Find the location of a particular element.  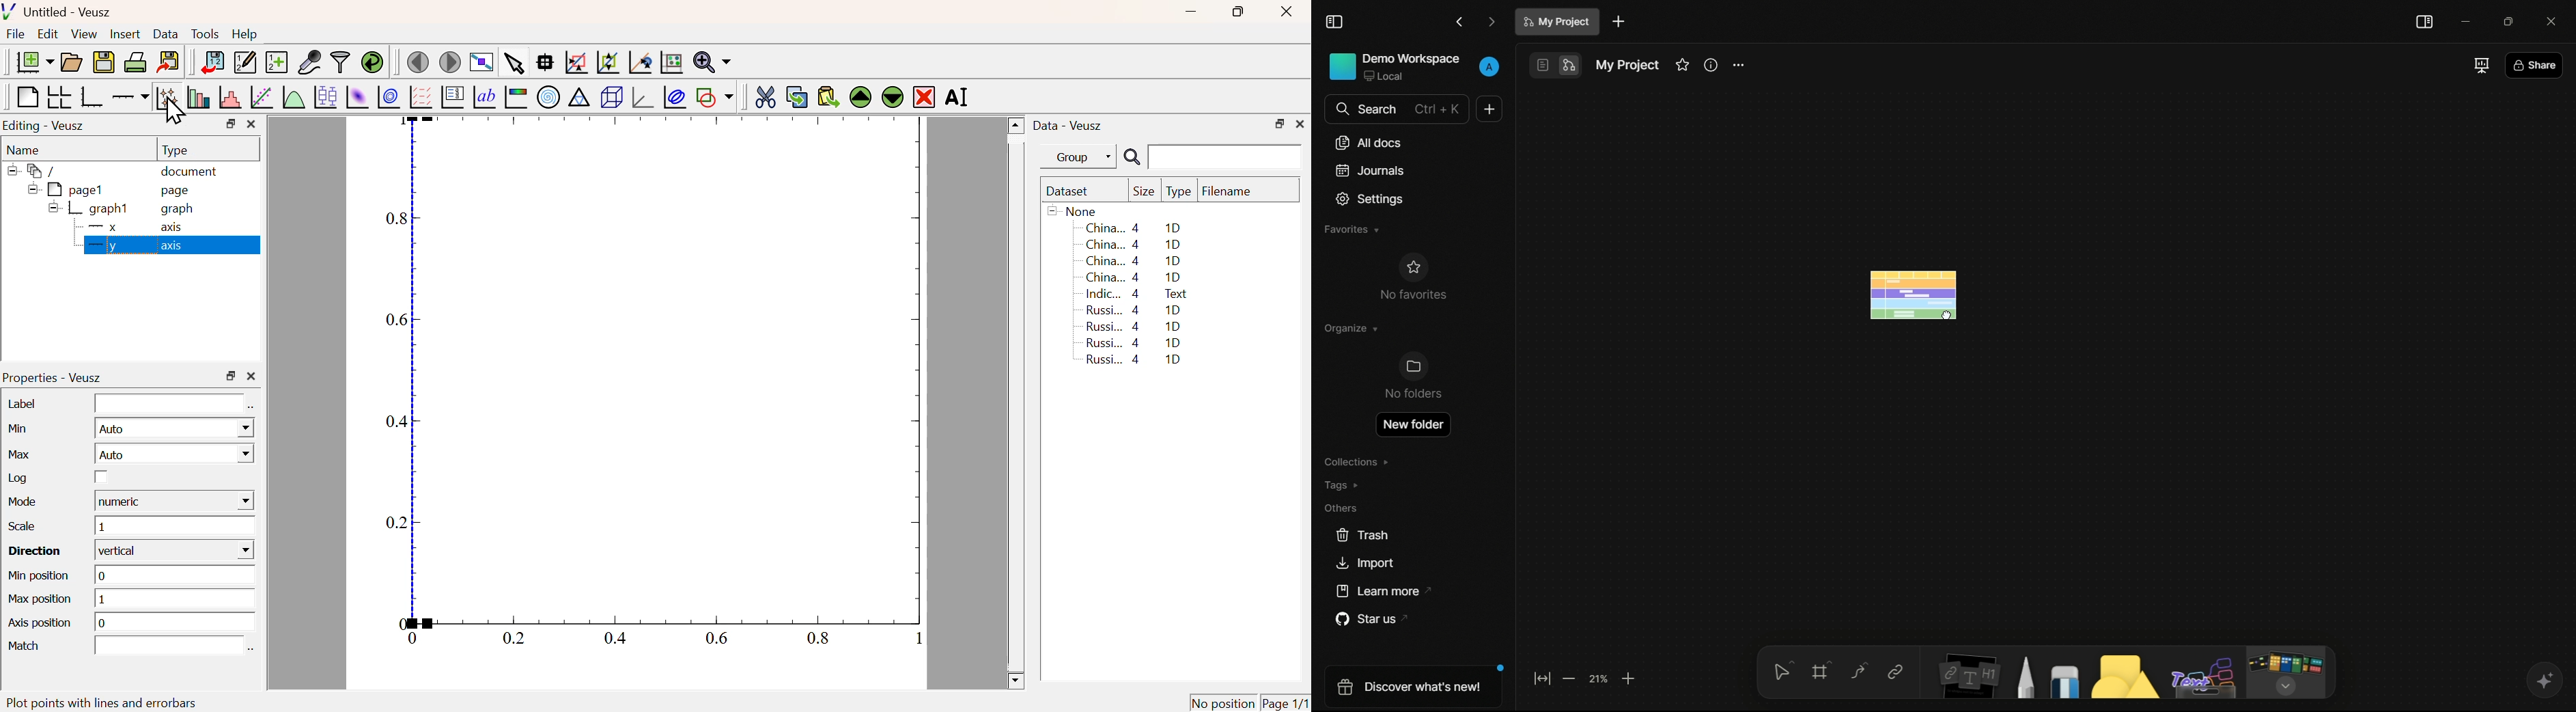

Help is located at coordinates (245, 34).